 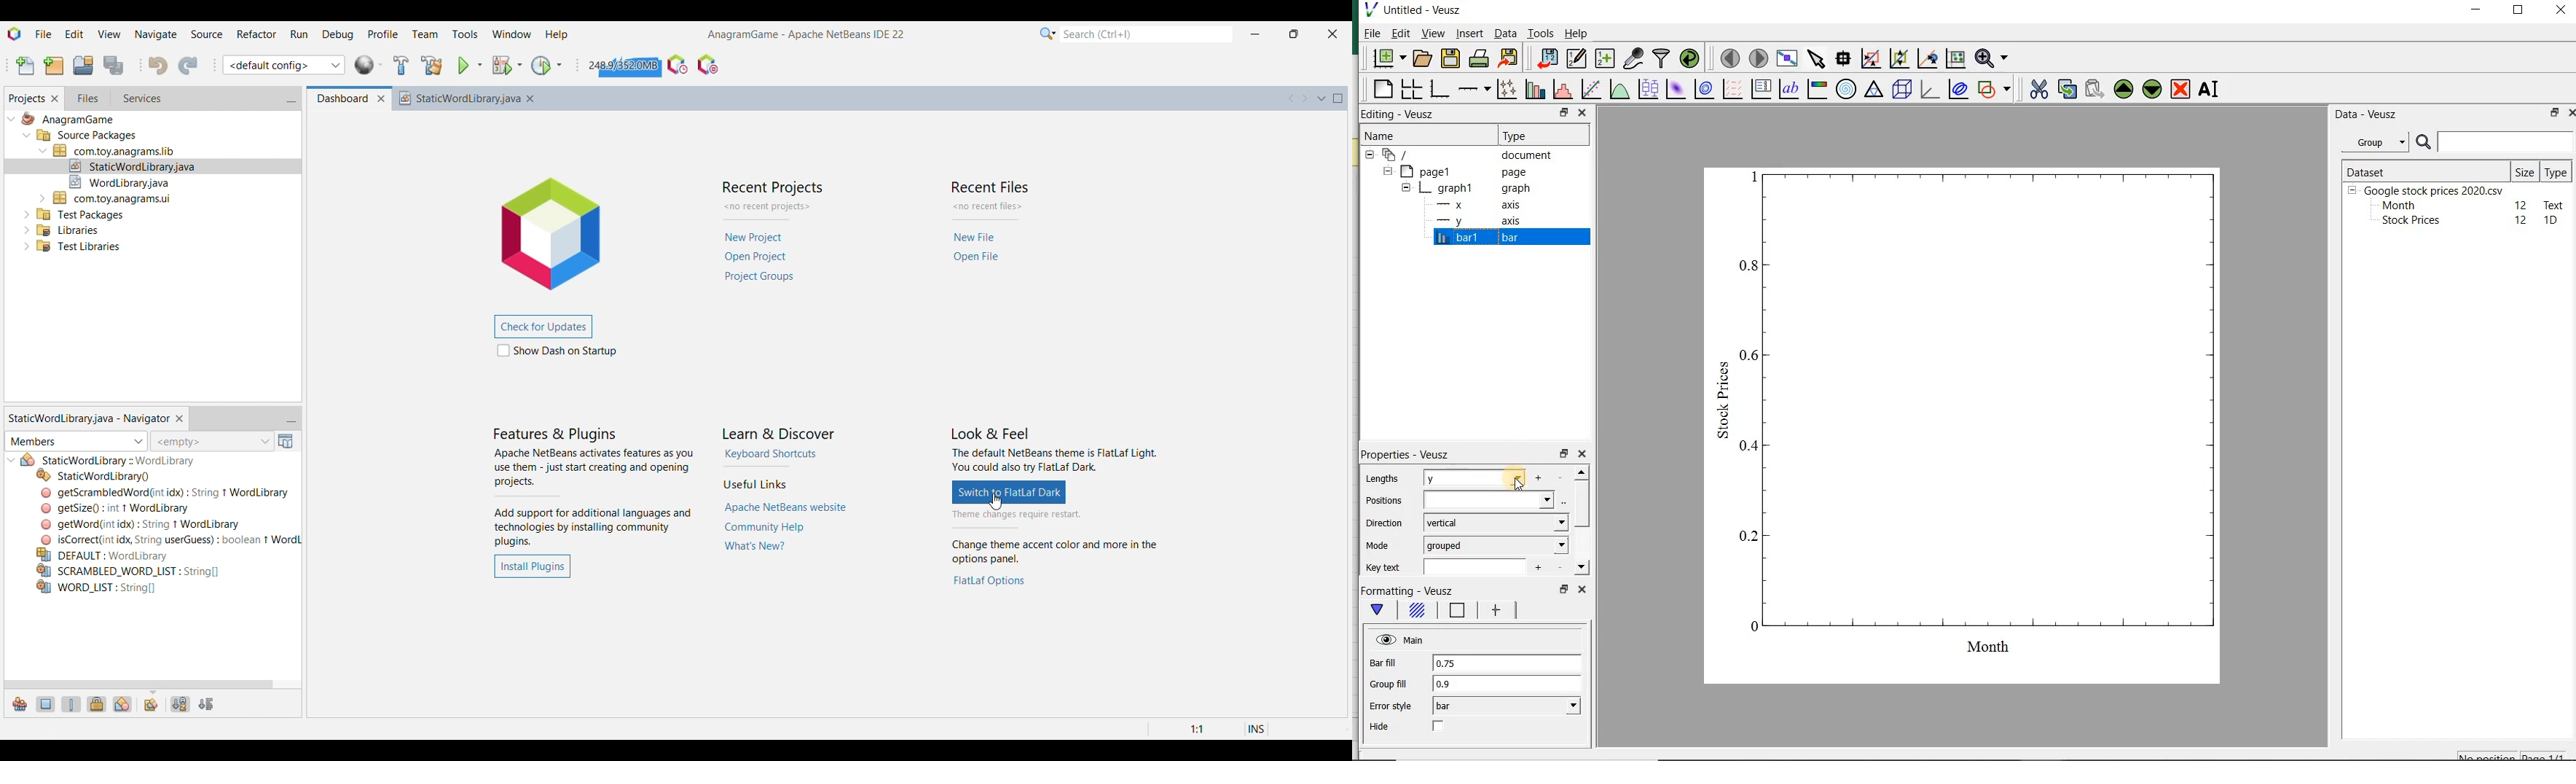 I want to click on , so click(x=108, y=555).